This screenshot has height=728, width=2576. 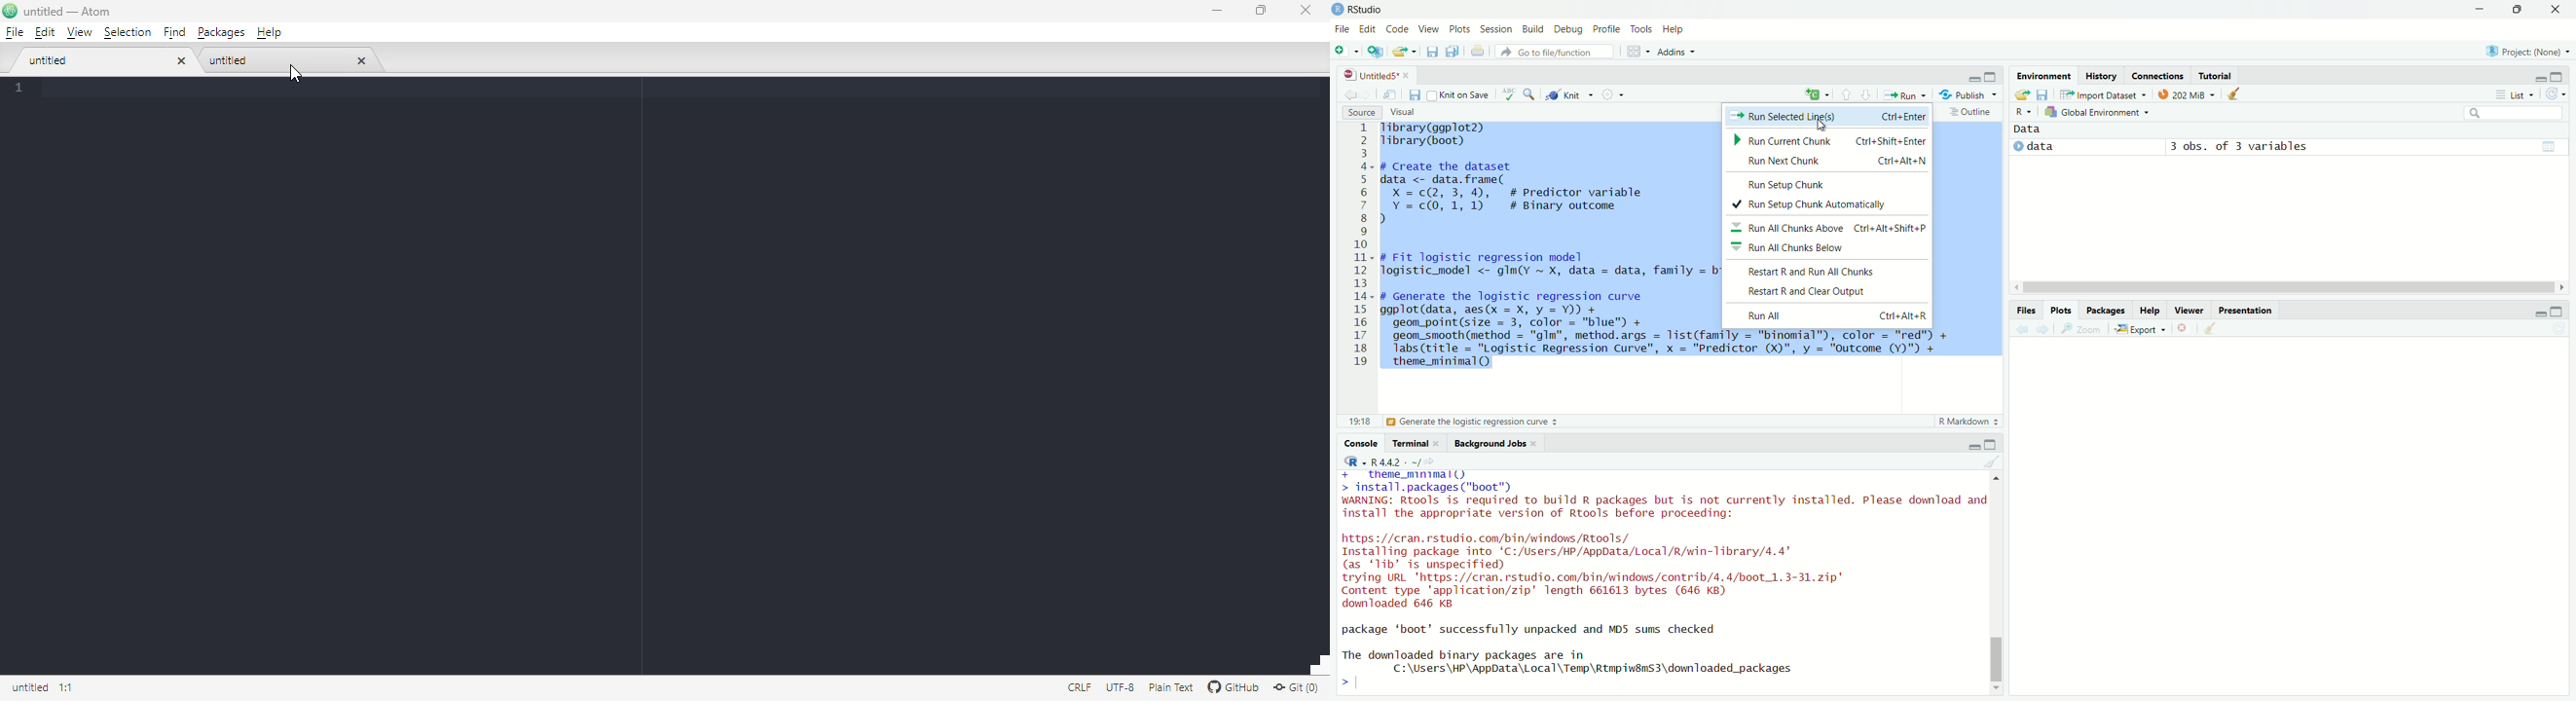 What do you see at coordinates (1414, 52) in the screenshot?
I see `Open recent files` at bounding box center [1414, 52].